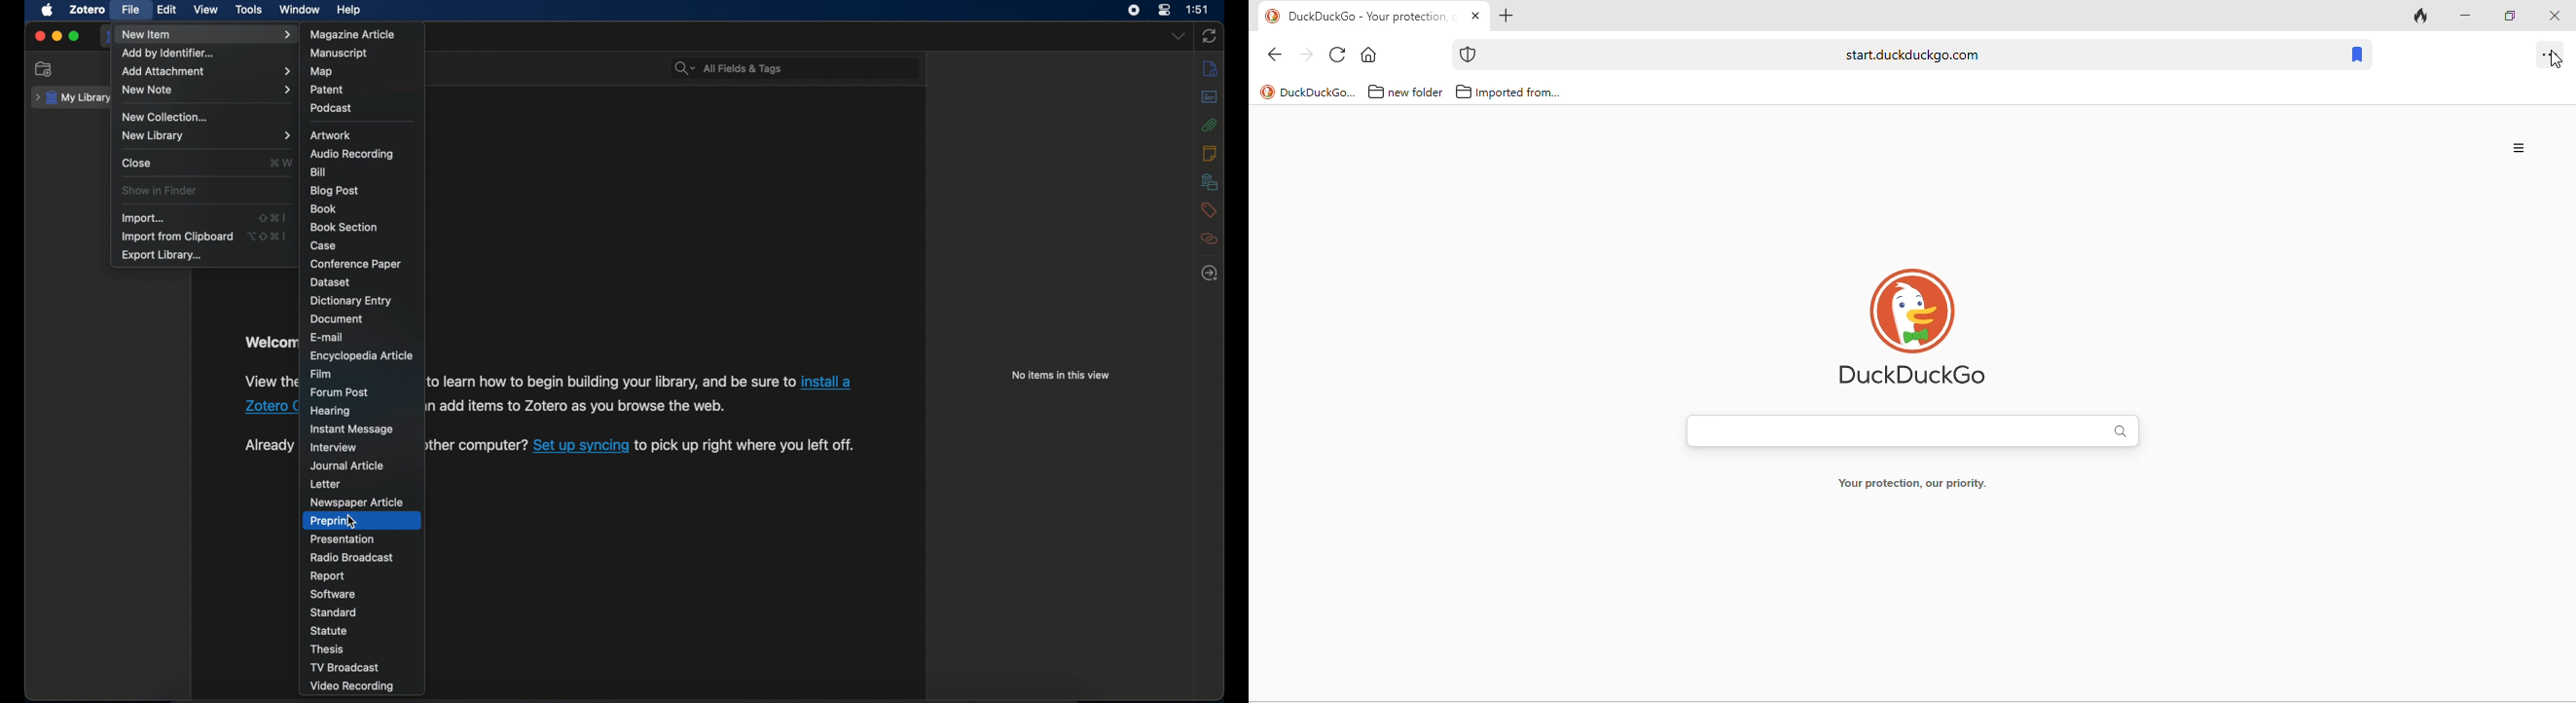 The height and width of the screenshot is (728, 2576). What do you see at coordinates (353, 687) in the screenshot?
I see `video recording` at bounding box center [353, 687].